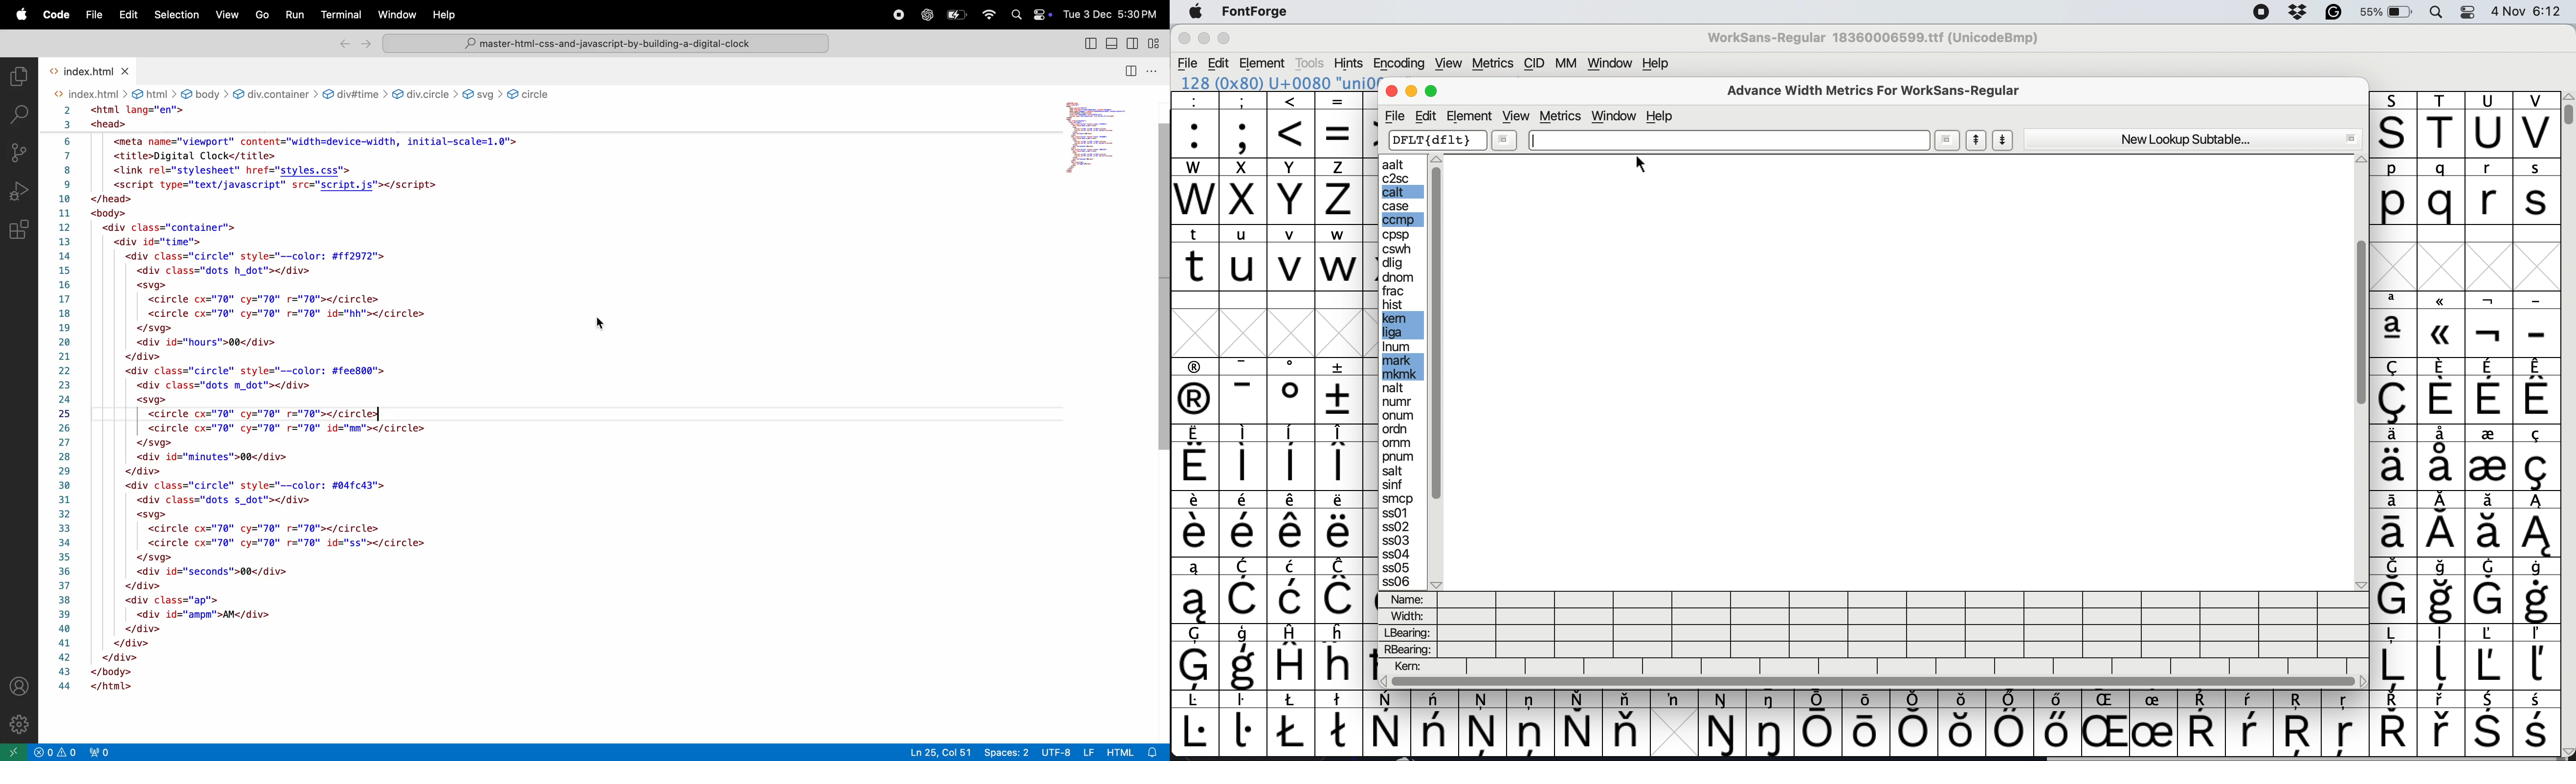  What do you see at coordinates (1273, 667) in the screenshot?
I see `special characters` at bounding box center [1273, 667].